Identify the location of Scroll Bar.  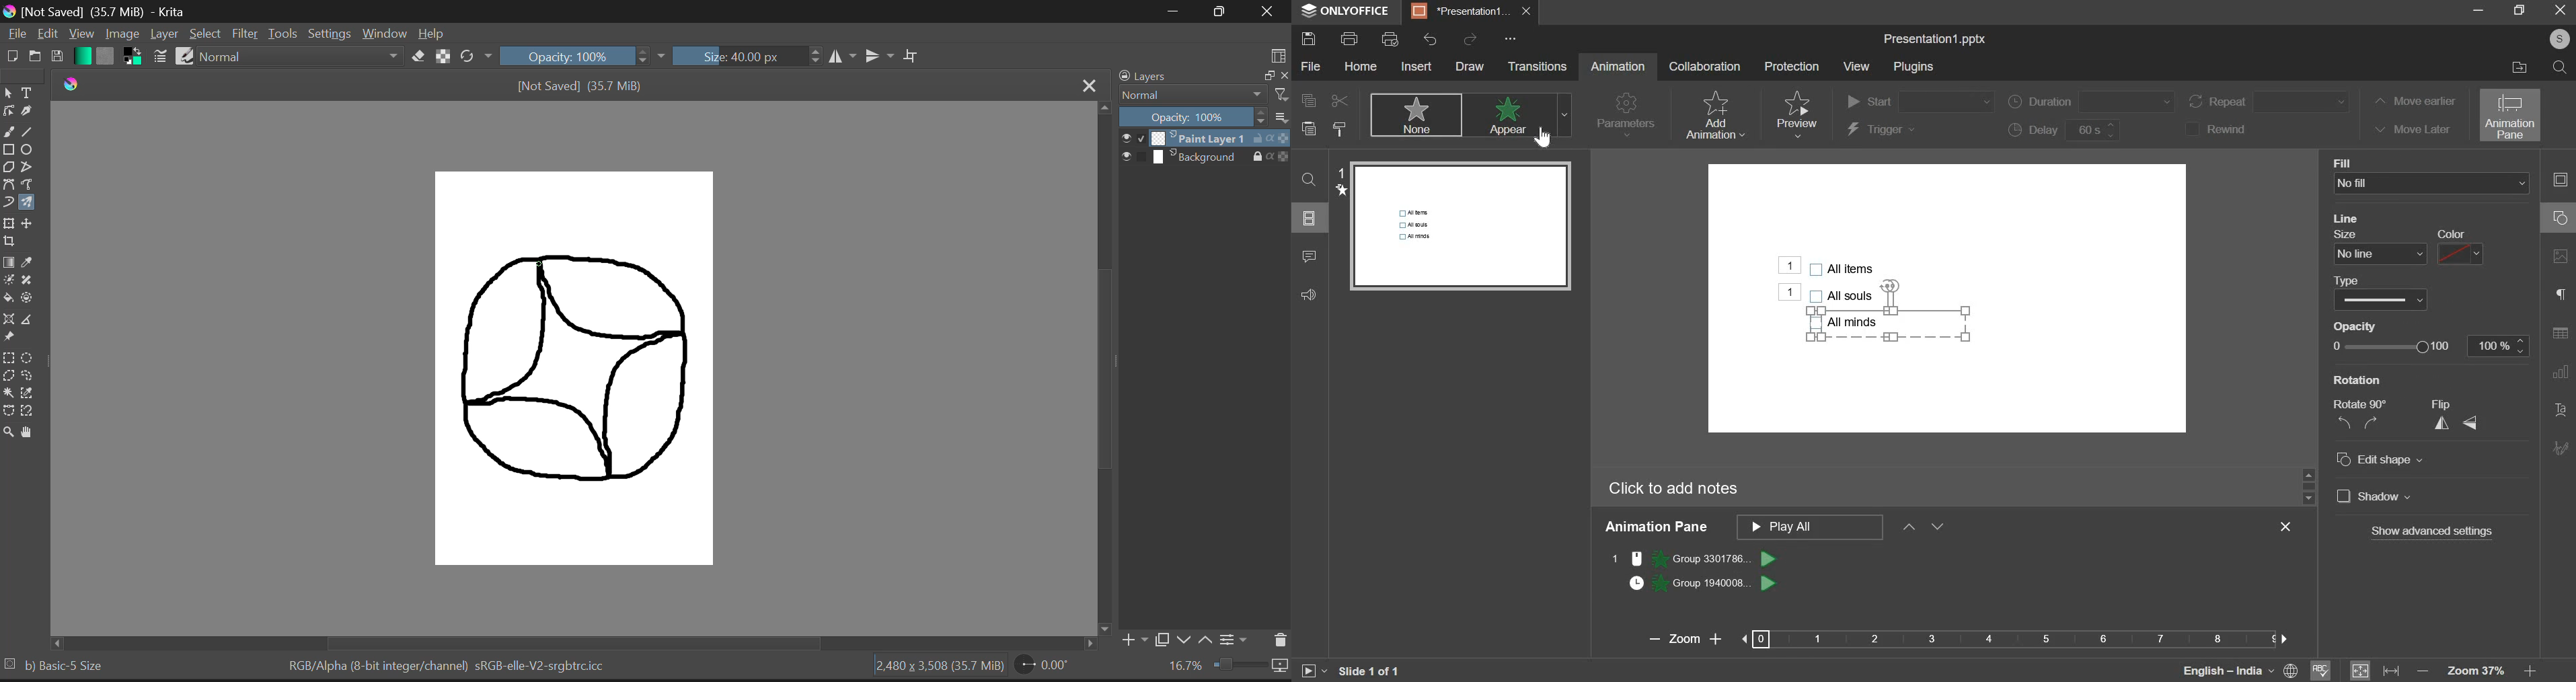
(562, 644).